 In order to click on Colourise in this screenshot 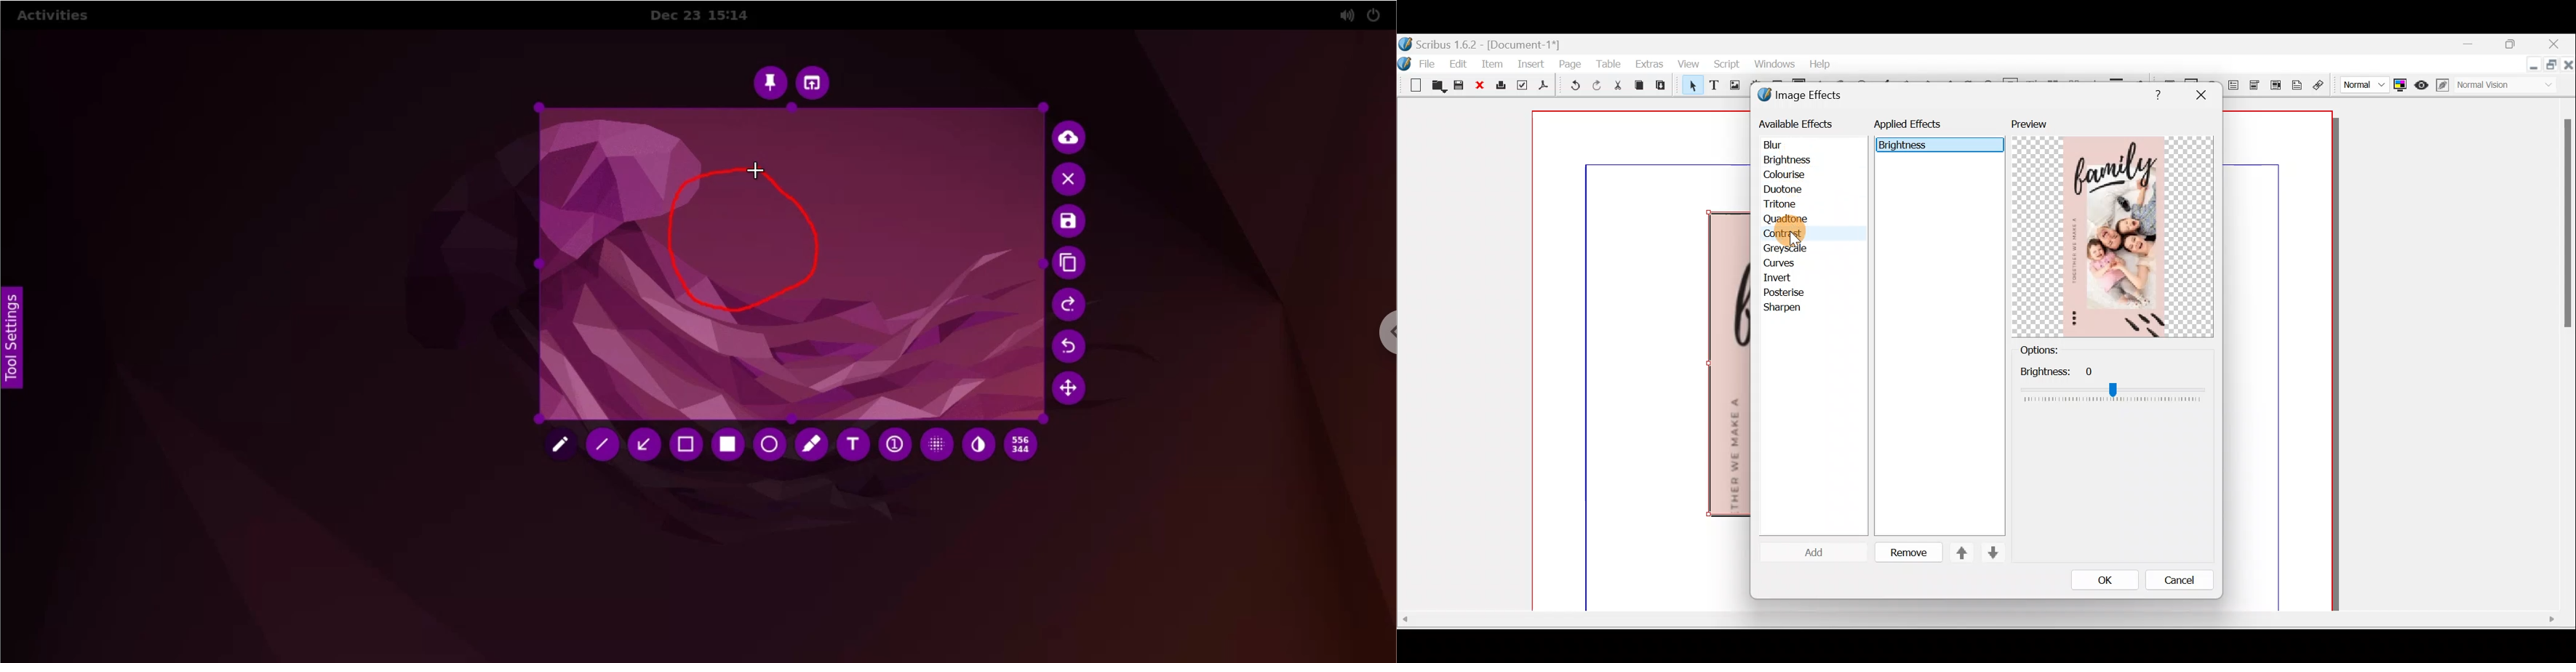, I will do `click(1791, 176)`.